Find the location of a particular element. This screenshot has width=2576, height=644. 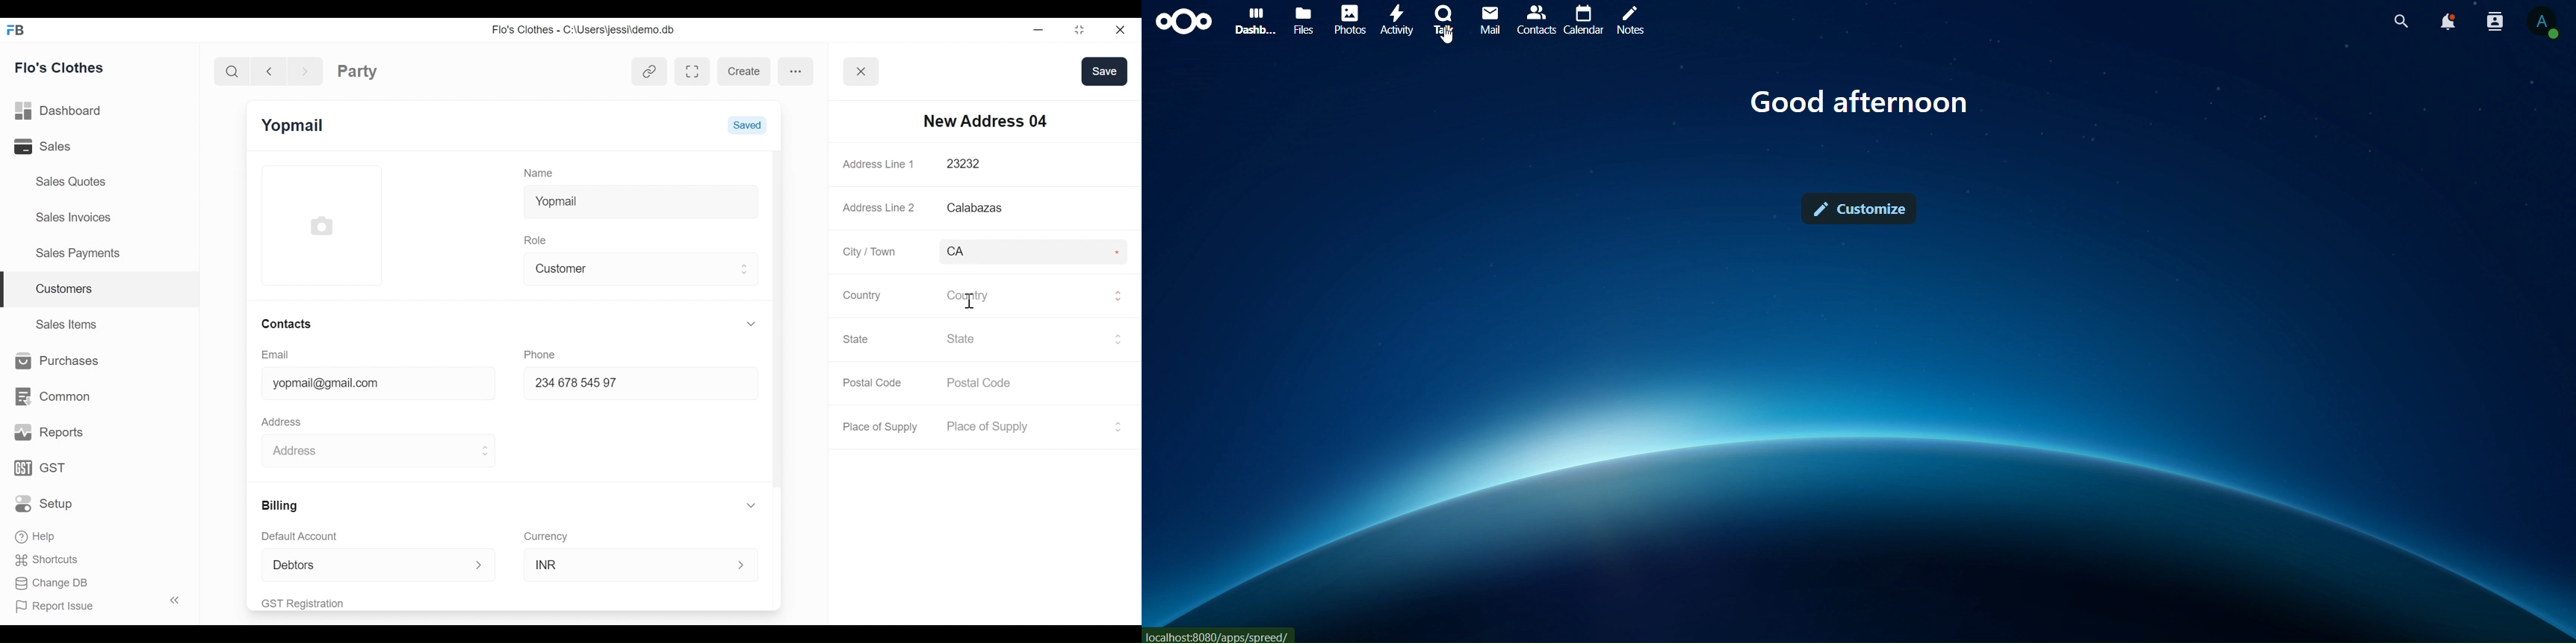

Toggle between form and full width view is located at coordinates (693, 71).